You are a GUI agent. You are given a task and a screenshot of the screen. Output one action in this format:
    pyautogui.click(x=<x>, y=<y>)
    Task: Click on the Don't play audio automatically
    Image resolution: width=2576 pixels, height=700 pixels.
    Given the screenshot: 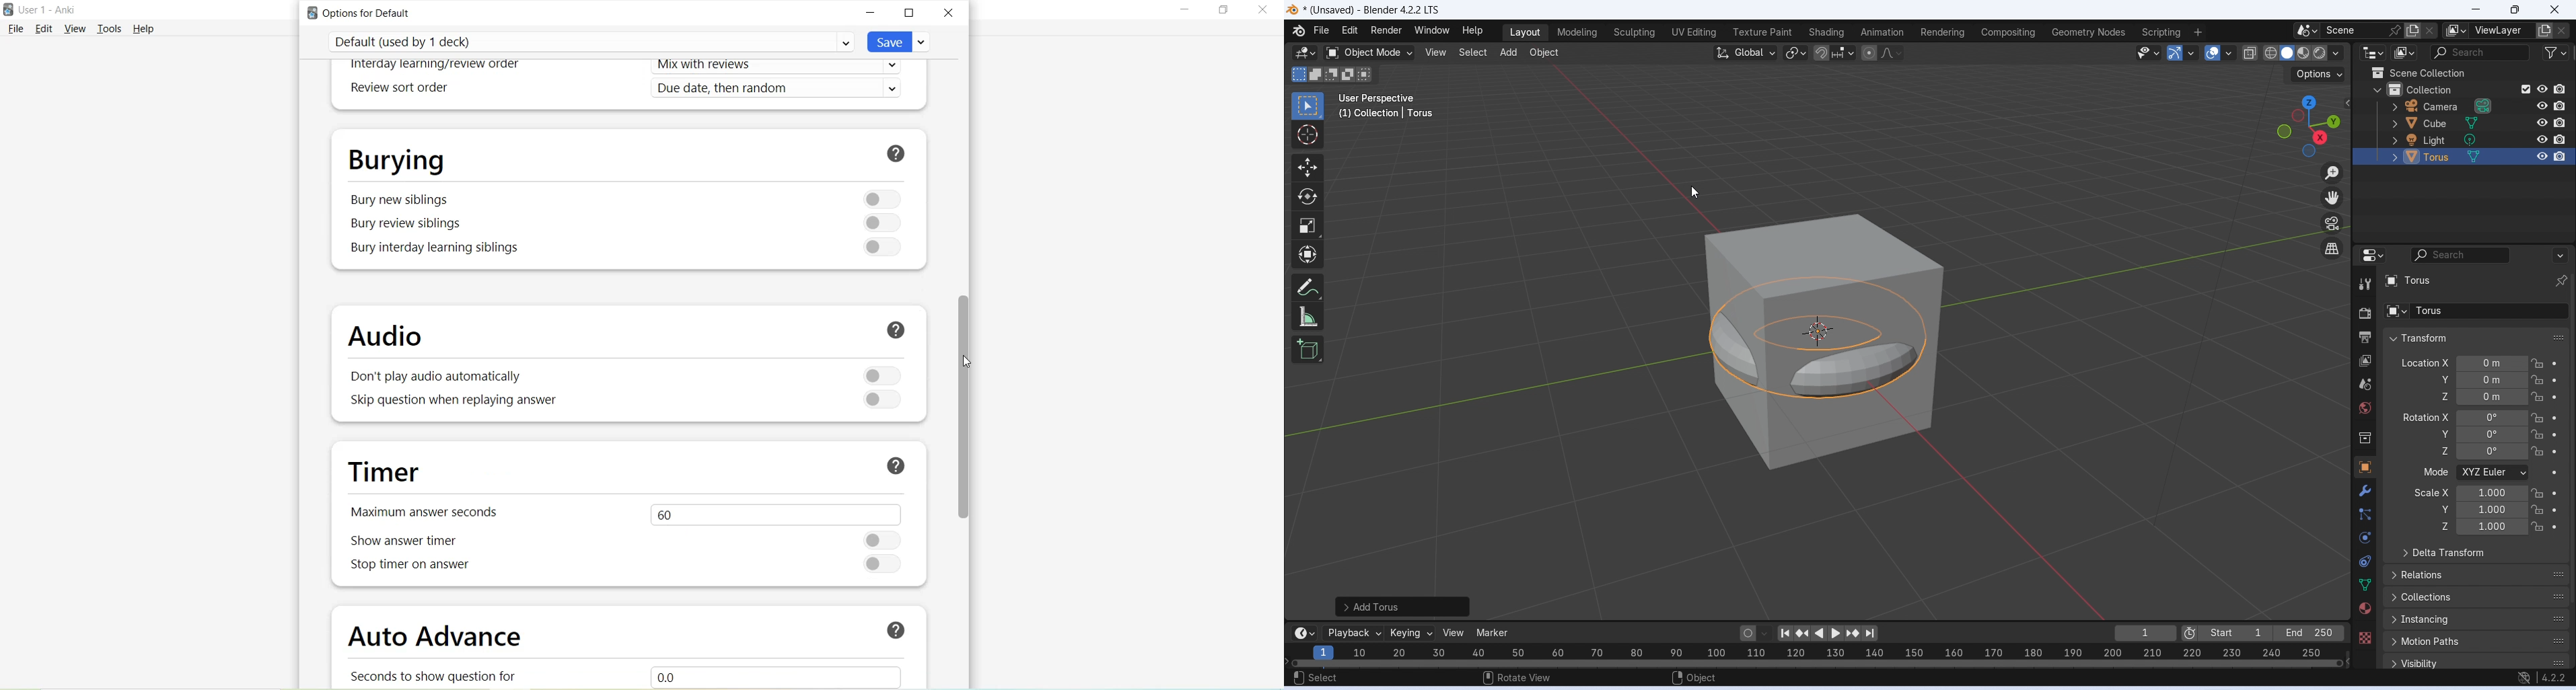 What is the action you would take?
    pyautogui.click(x=432, y=378)
    